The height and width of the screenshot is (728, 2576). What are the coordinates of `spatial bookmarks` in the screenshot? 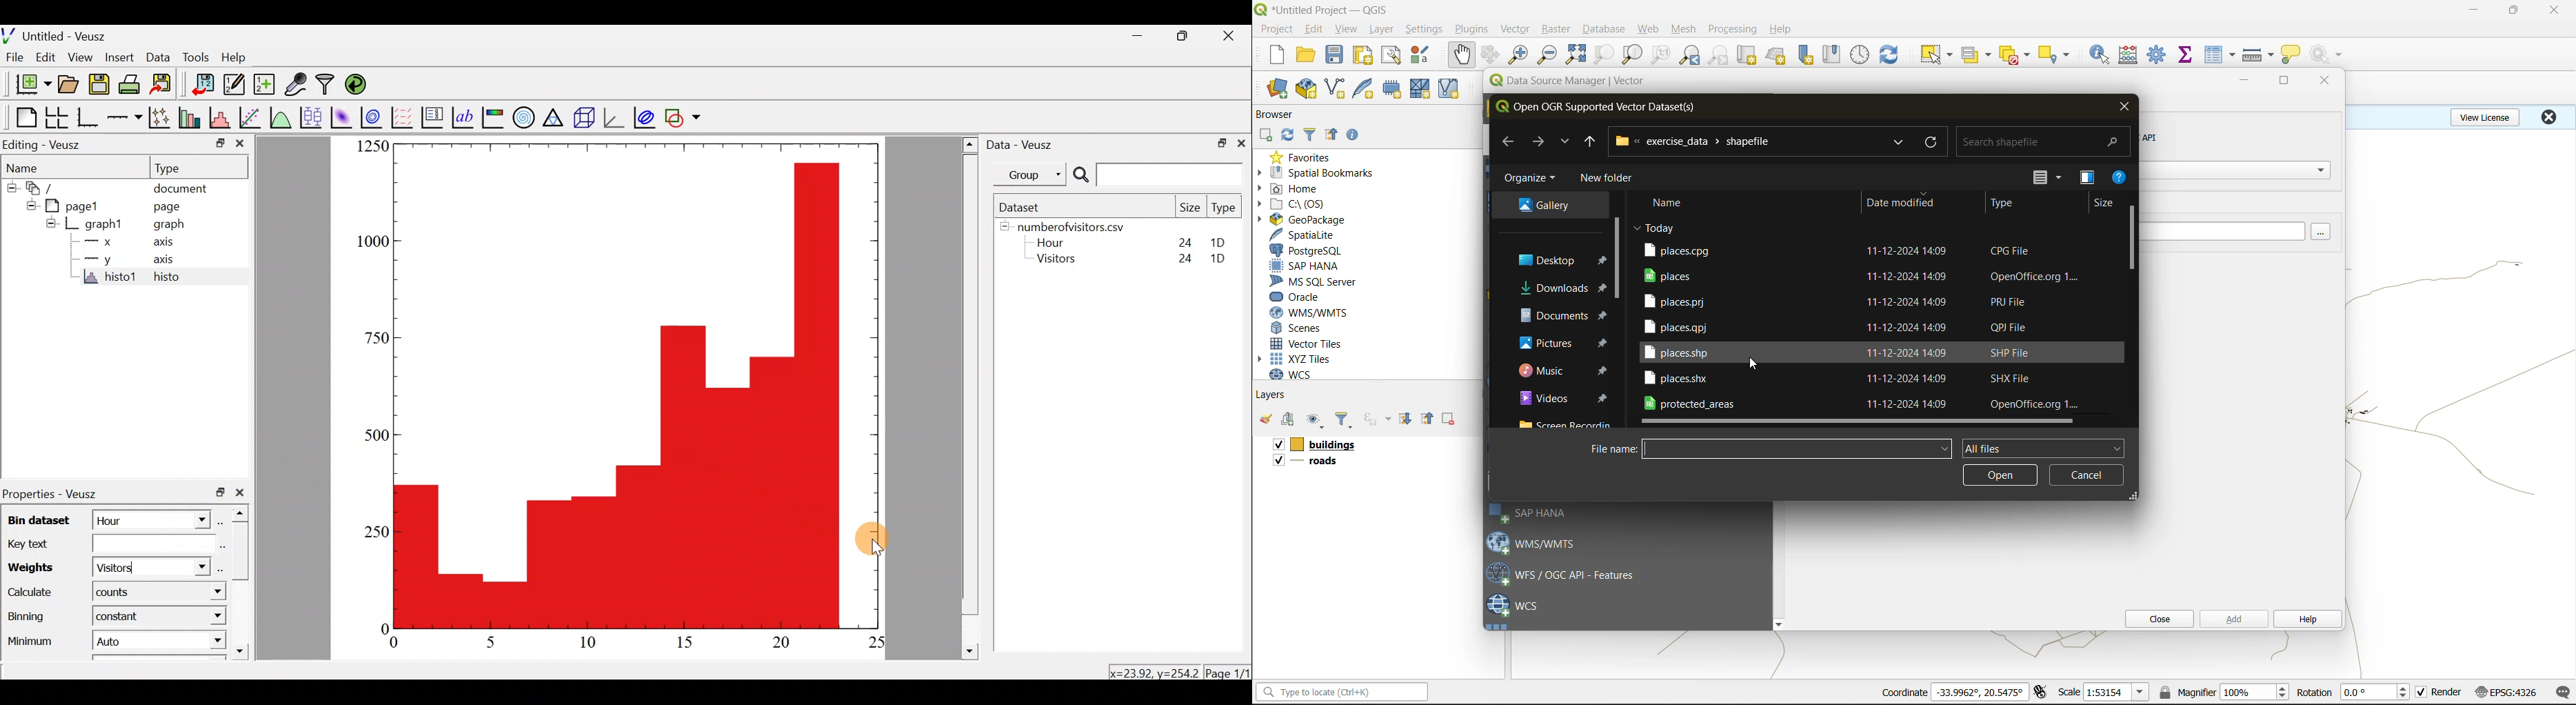 It's located at (1316, 173).